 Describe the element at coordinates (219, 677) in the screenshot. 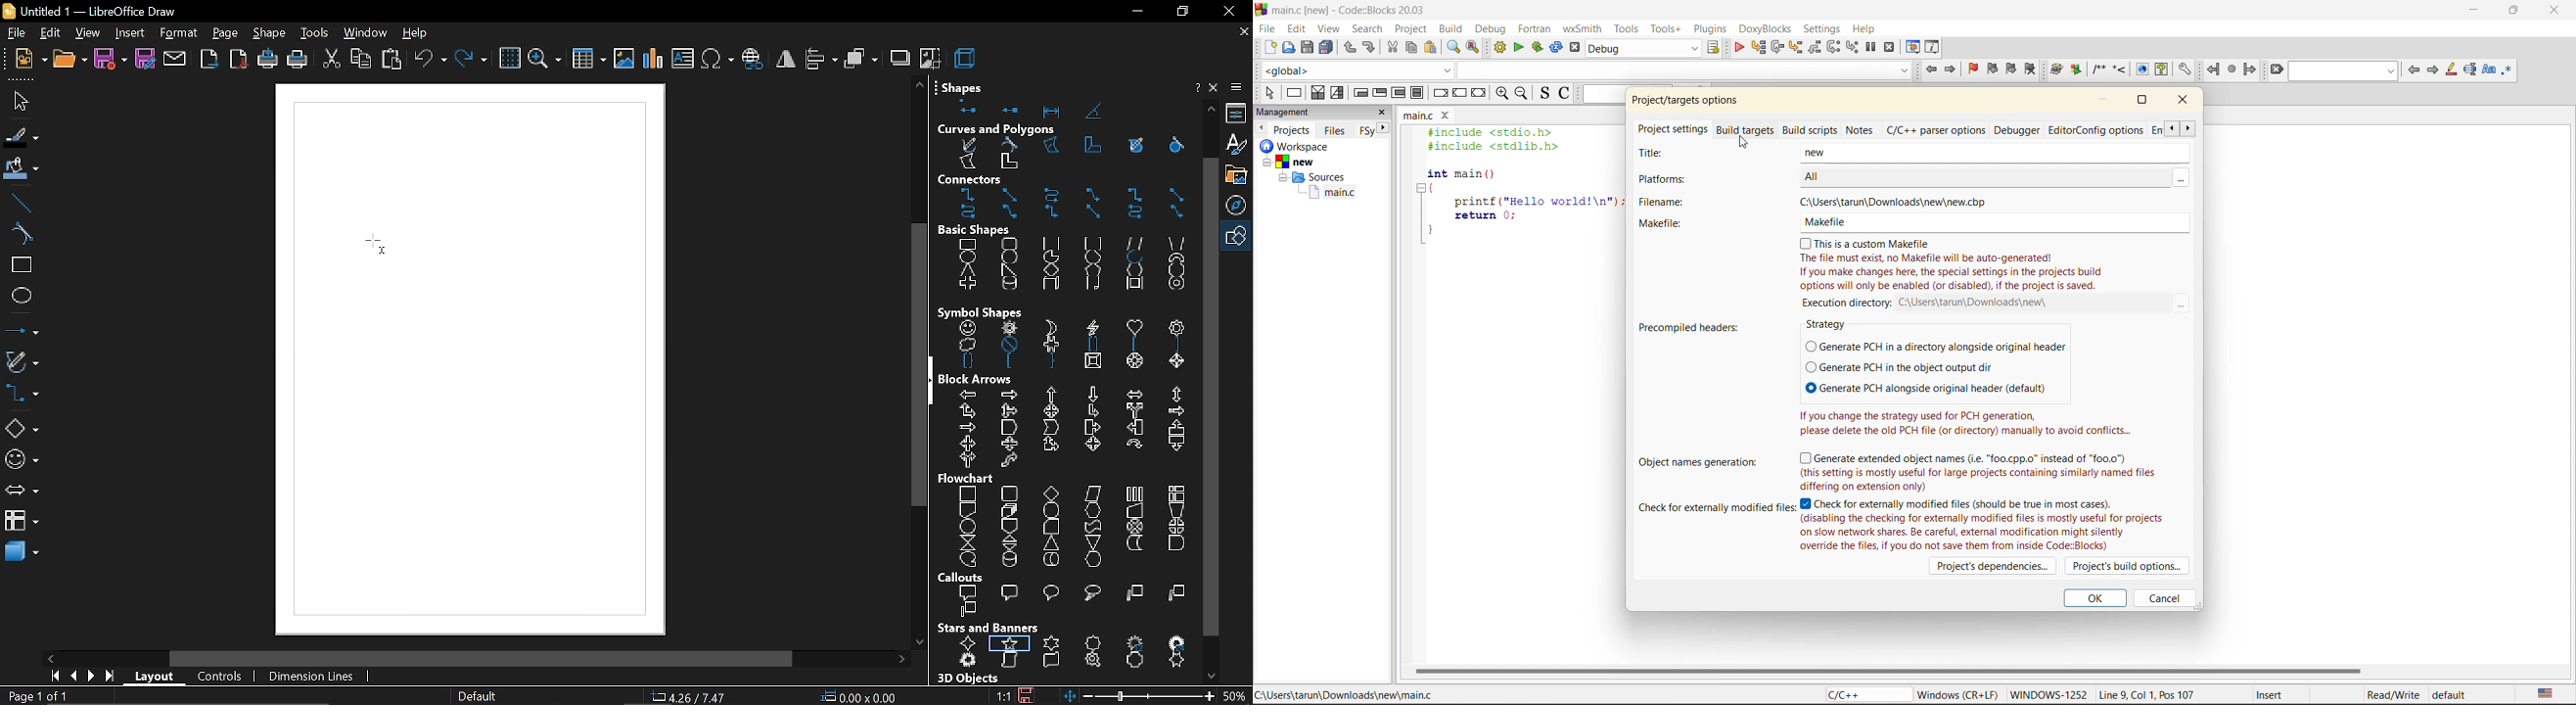

I see `controls` at that location.